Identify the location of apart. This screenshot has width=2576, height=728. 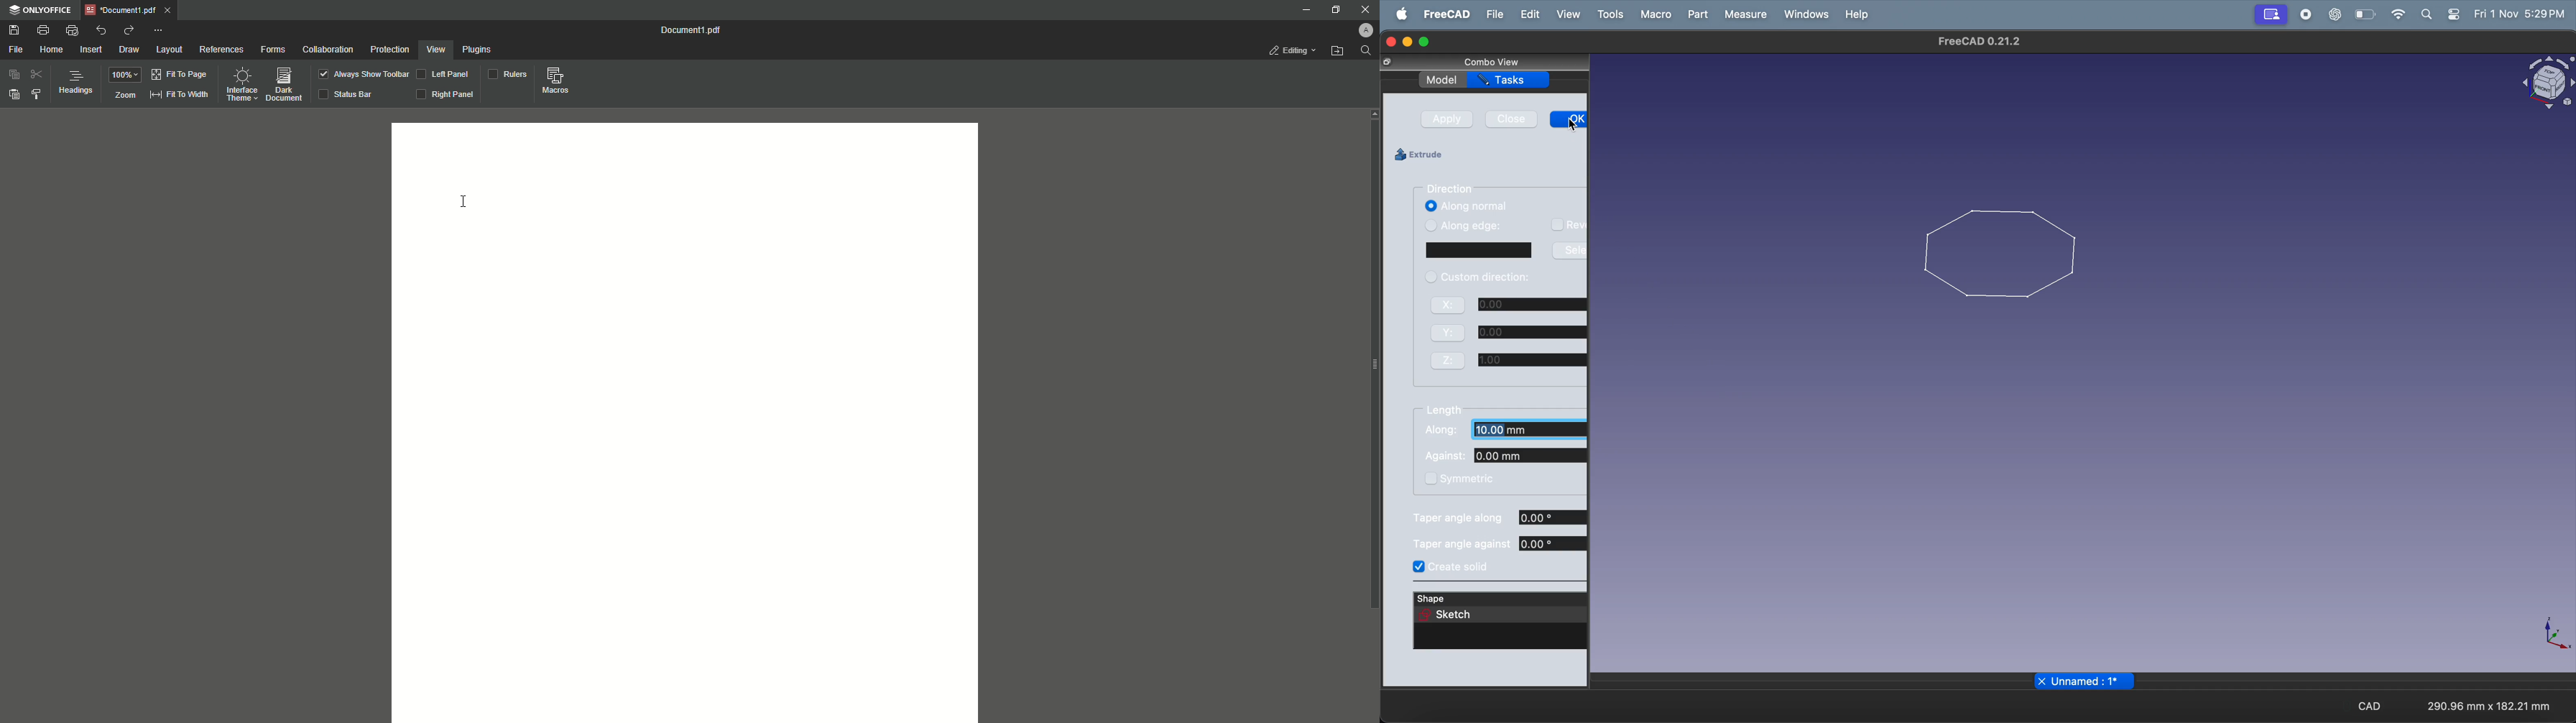
(1506, 457).